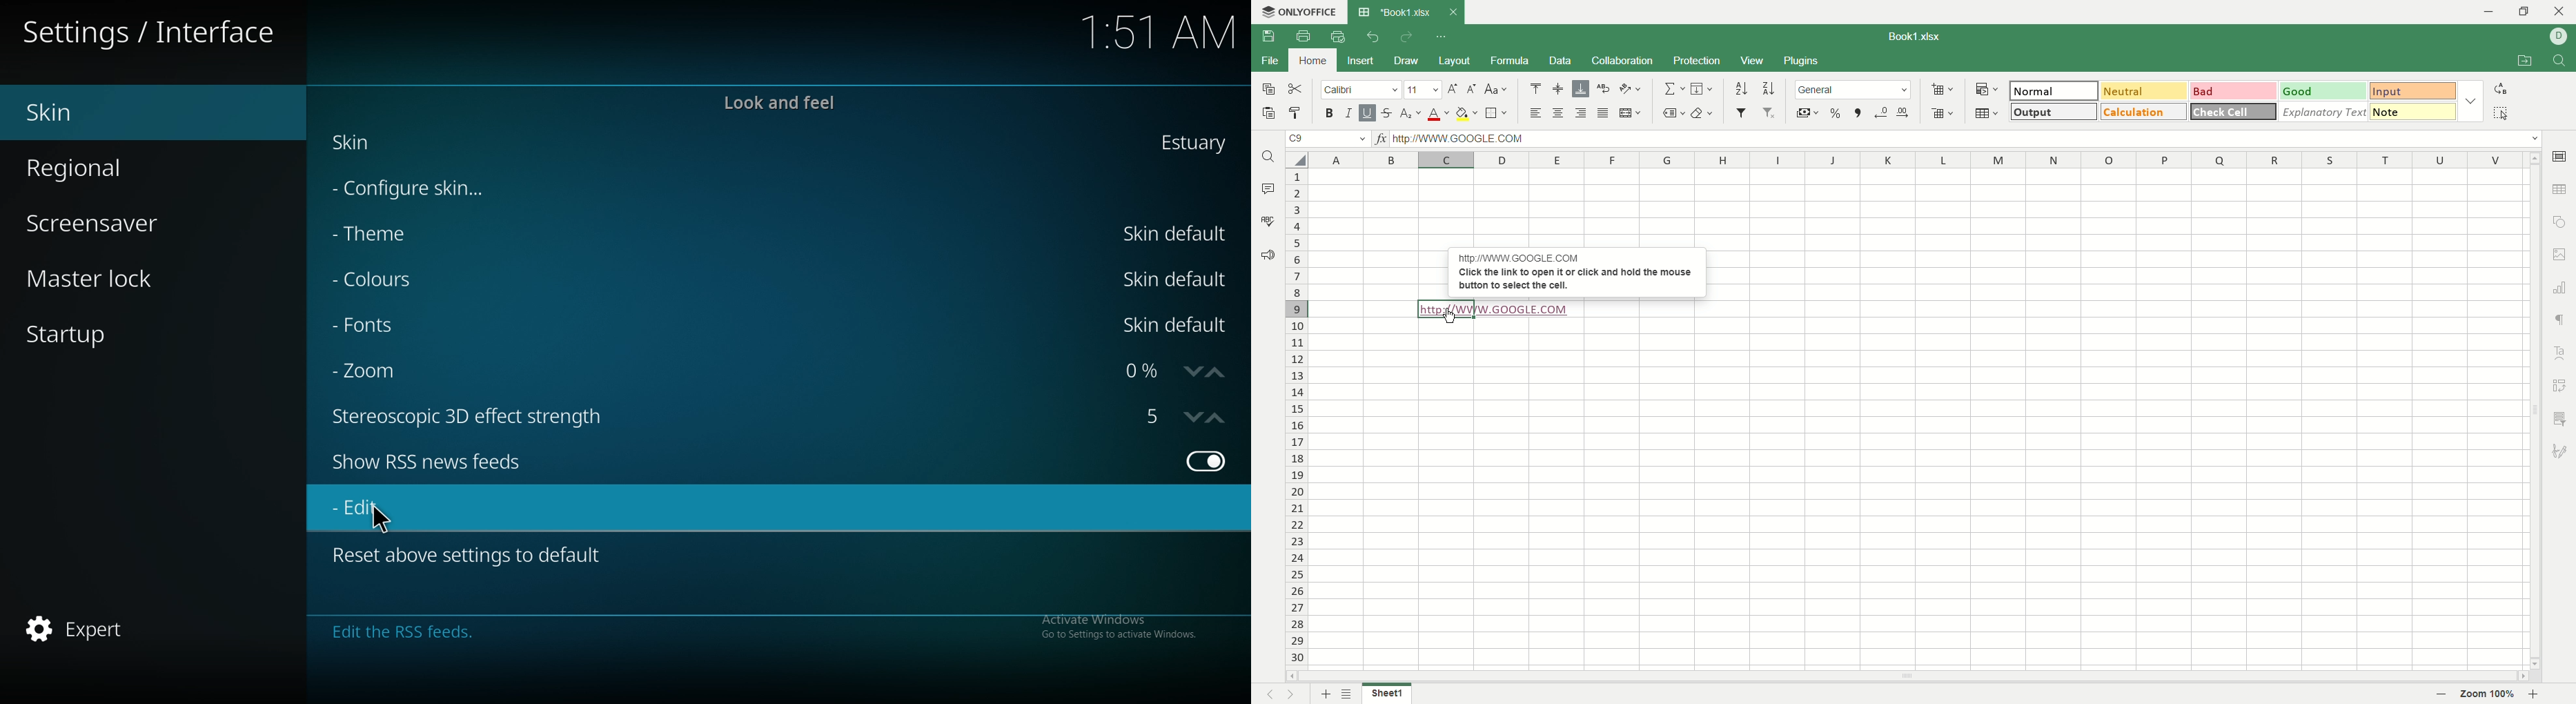 This screenshot has height=728, width=2576. I want to click on decrease size, so click(1473, 90).